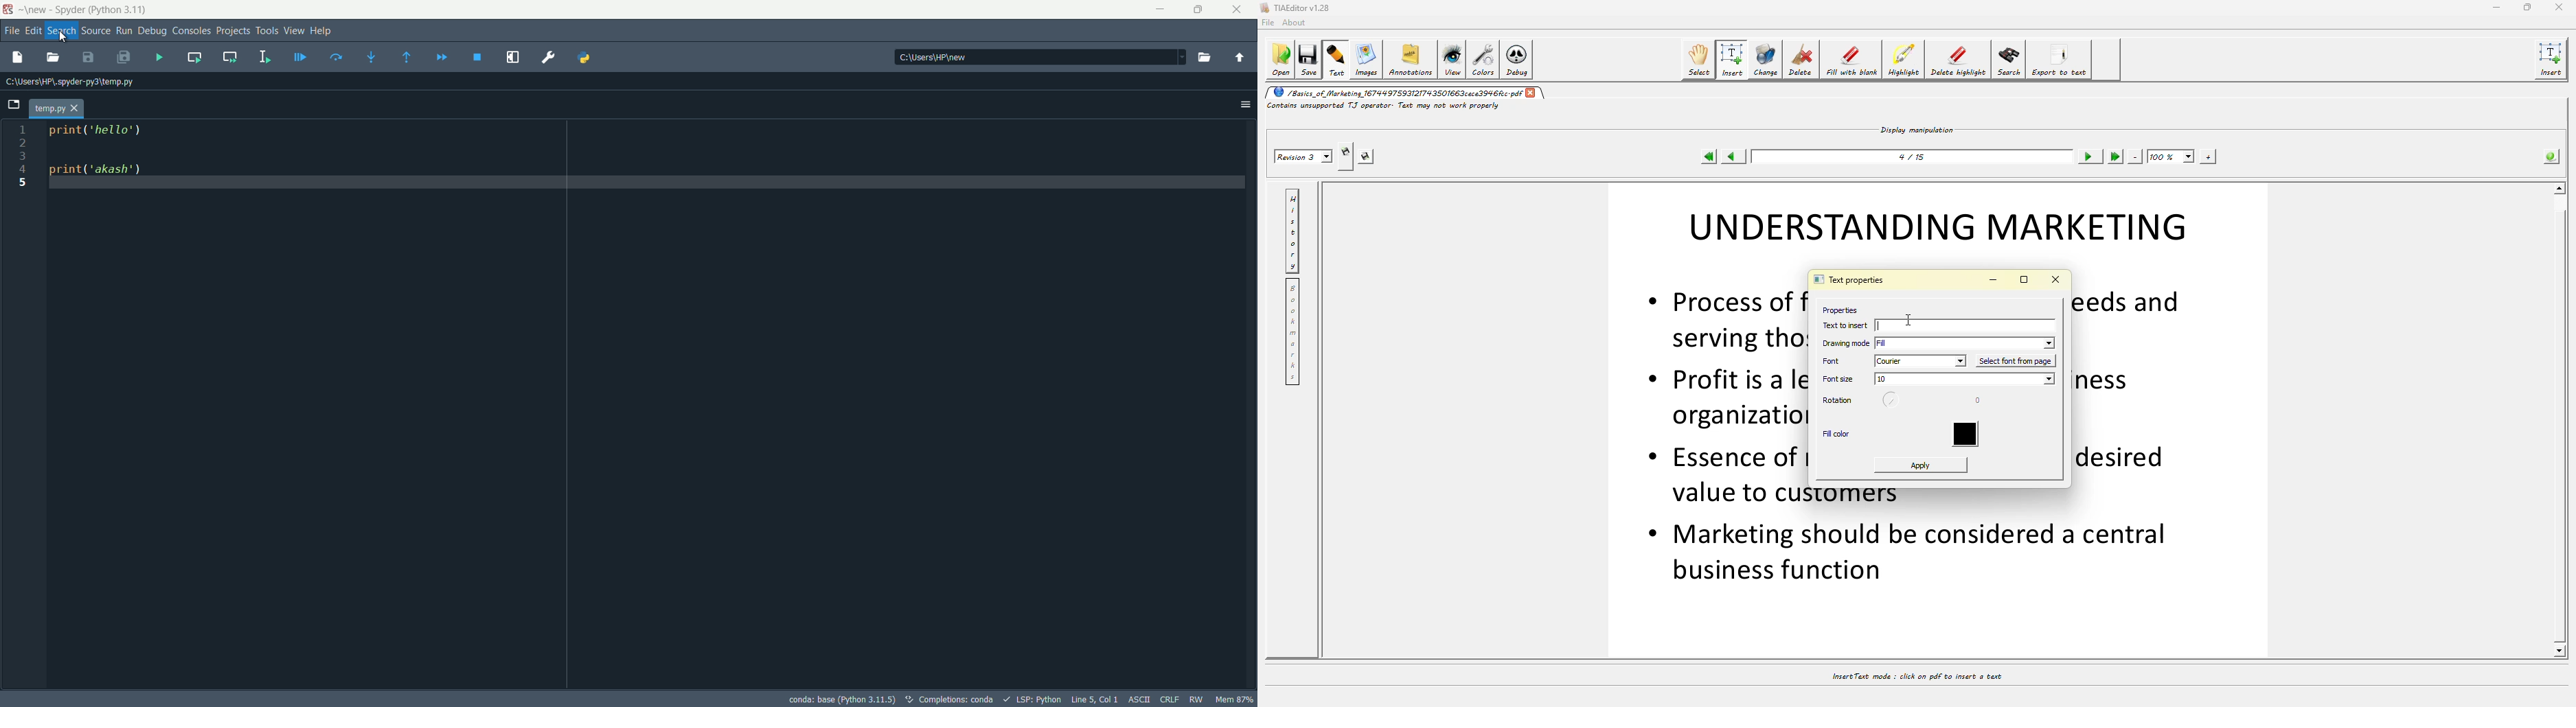  Describe the element at coordinates (1205, 58) in the screenshot. I see `browse directory` at that location.